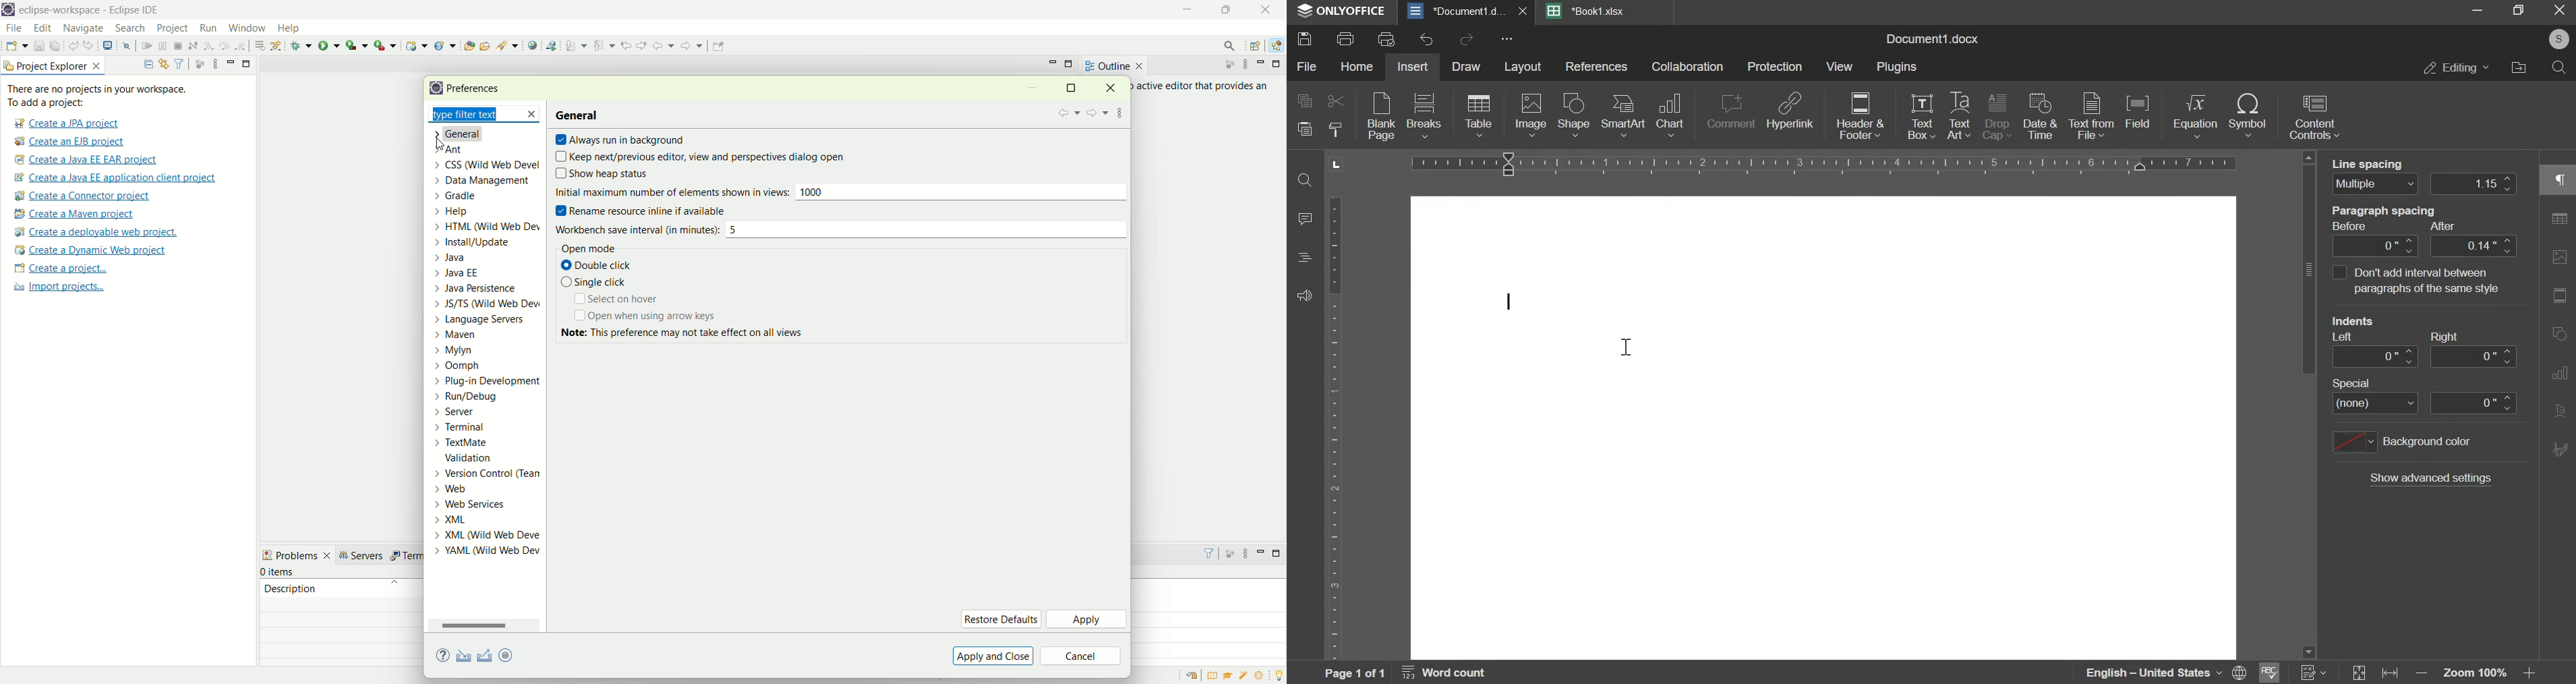  I want to click on step into, so click(208, 44).